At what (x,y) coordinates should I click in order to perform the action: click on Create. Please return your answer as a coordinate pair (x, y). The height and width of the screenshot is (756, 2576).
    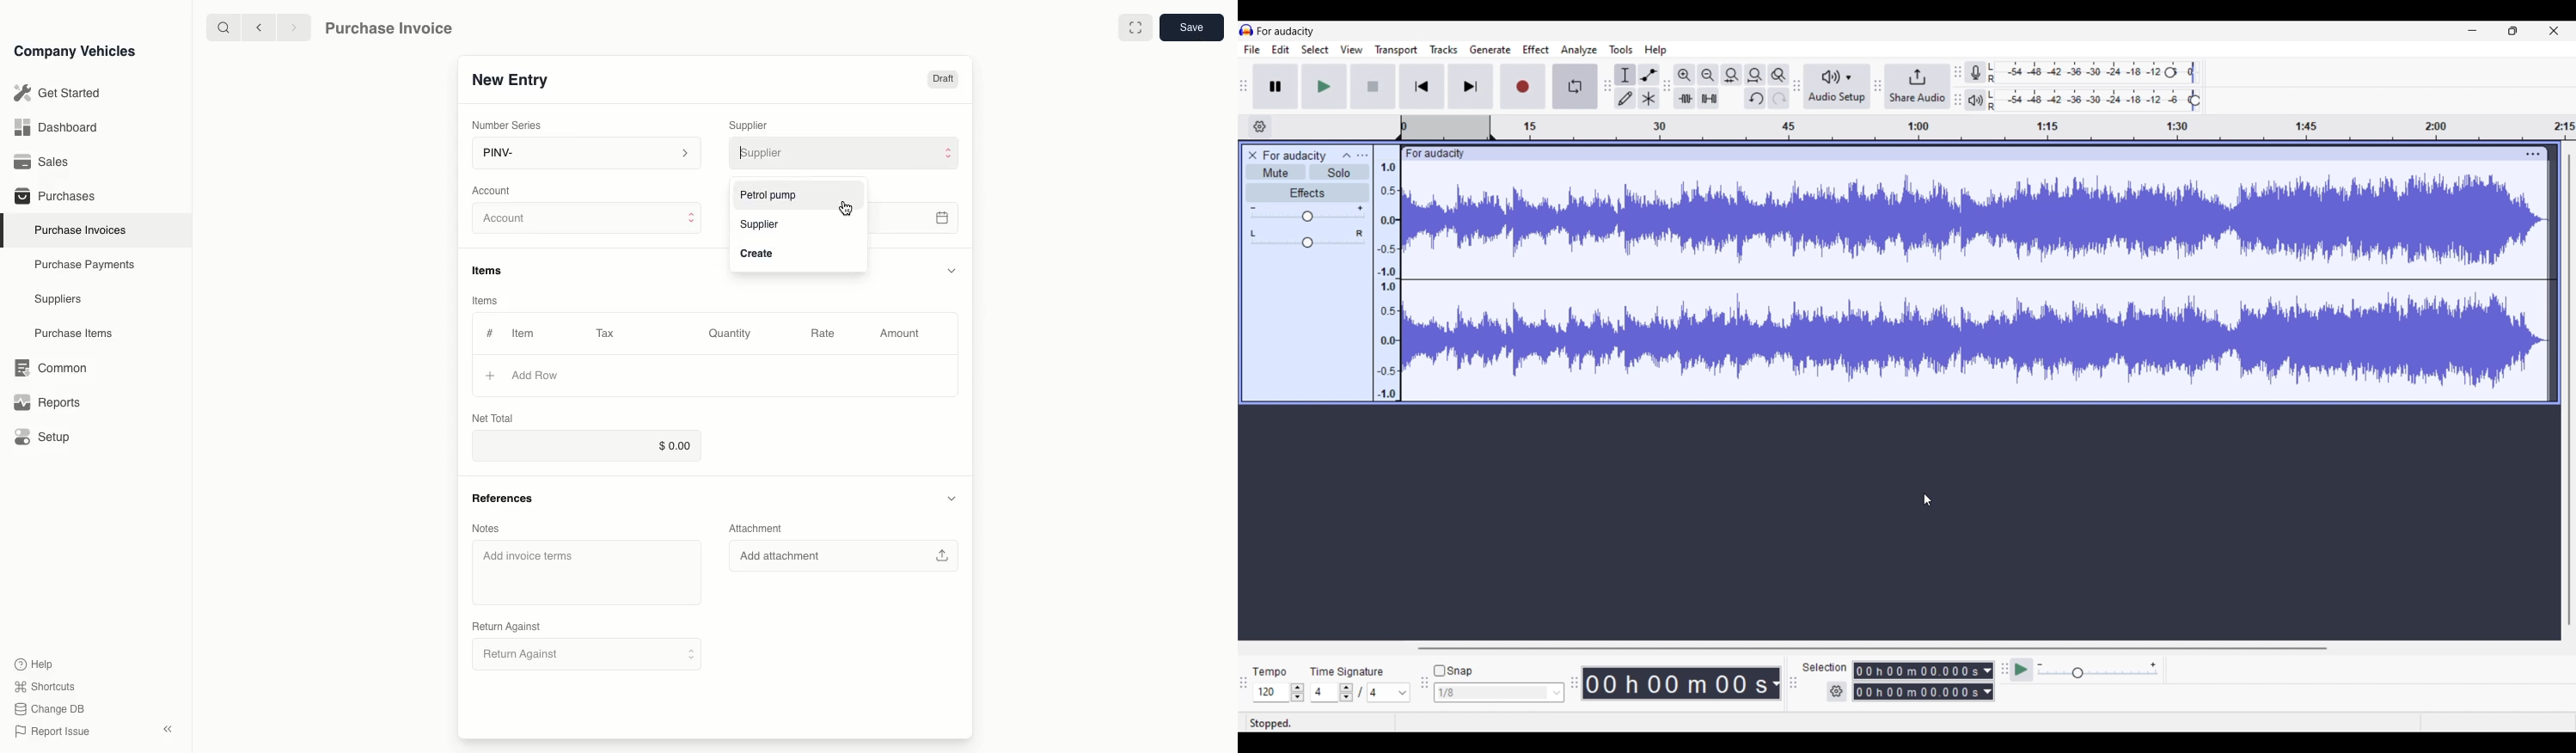
    Looking at the image, I should click on (792, 257).